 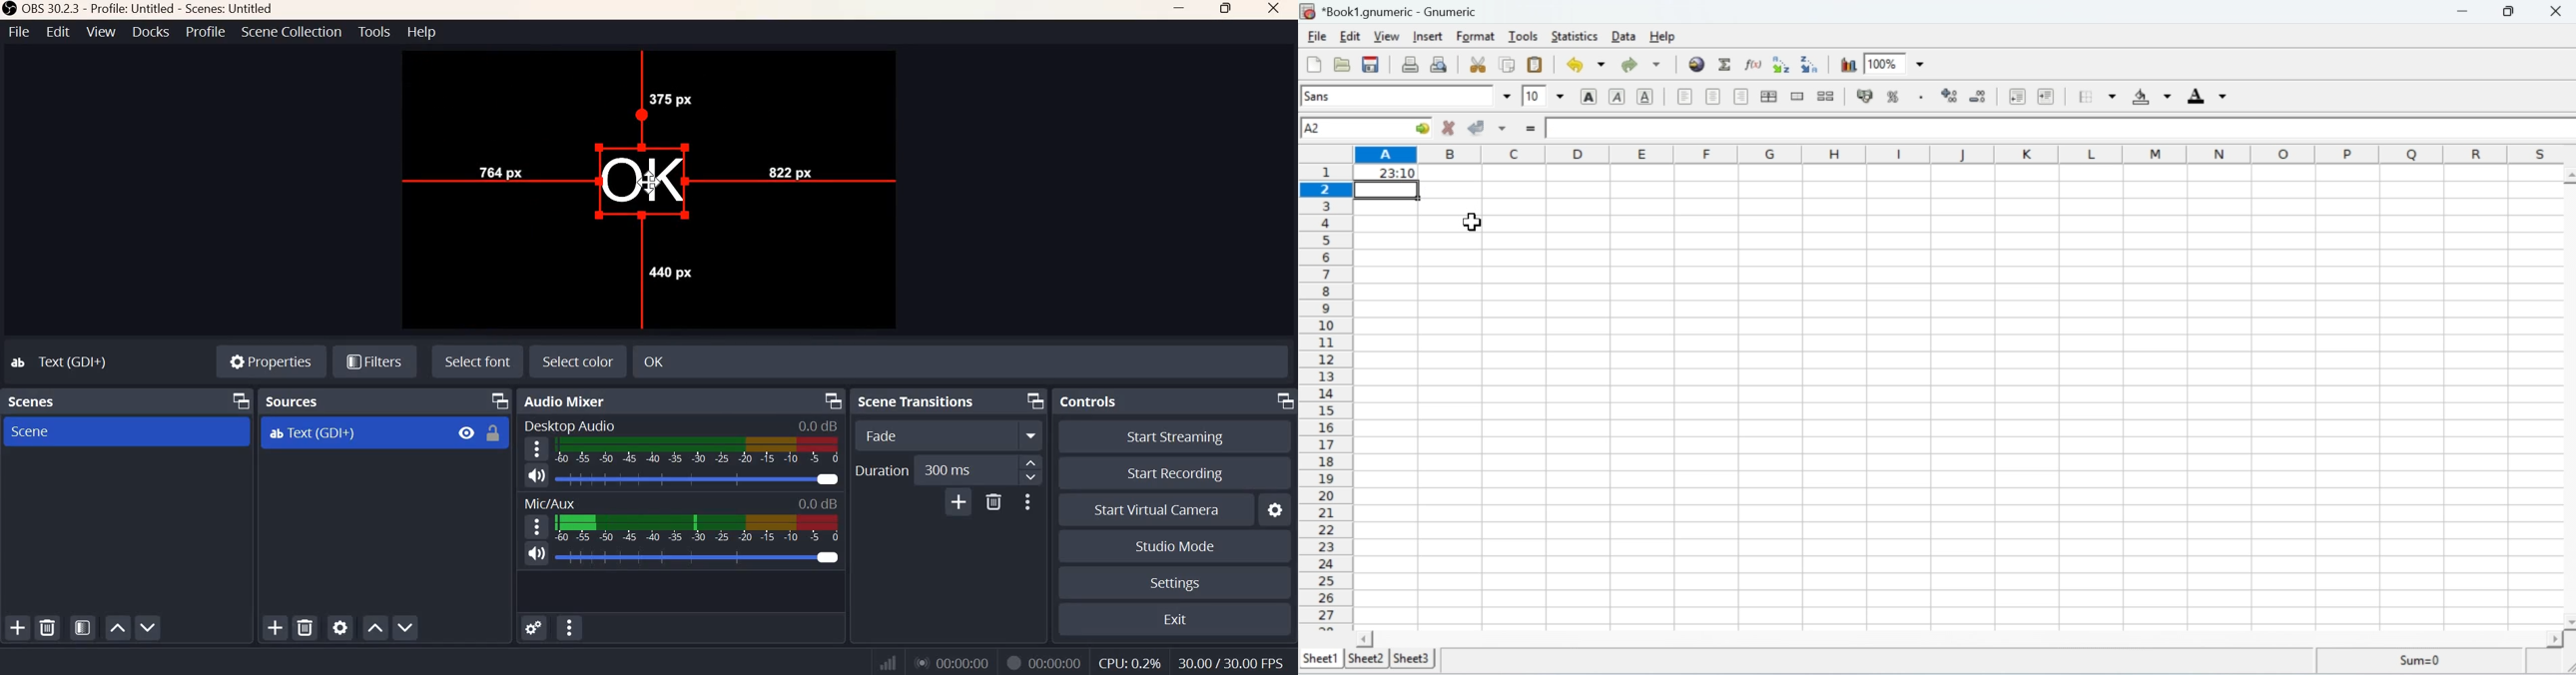 What do you see at coordinates (1058, 661) in the screenshot?
I see `Recording Timer` at bounding box center [1058, 661].